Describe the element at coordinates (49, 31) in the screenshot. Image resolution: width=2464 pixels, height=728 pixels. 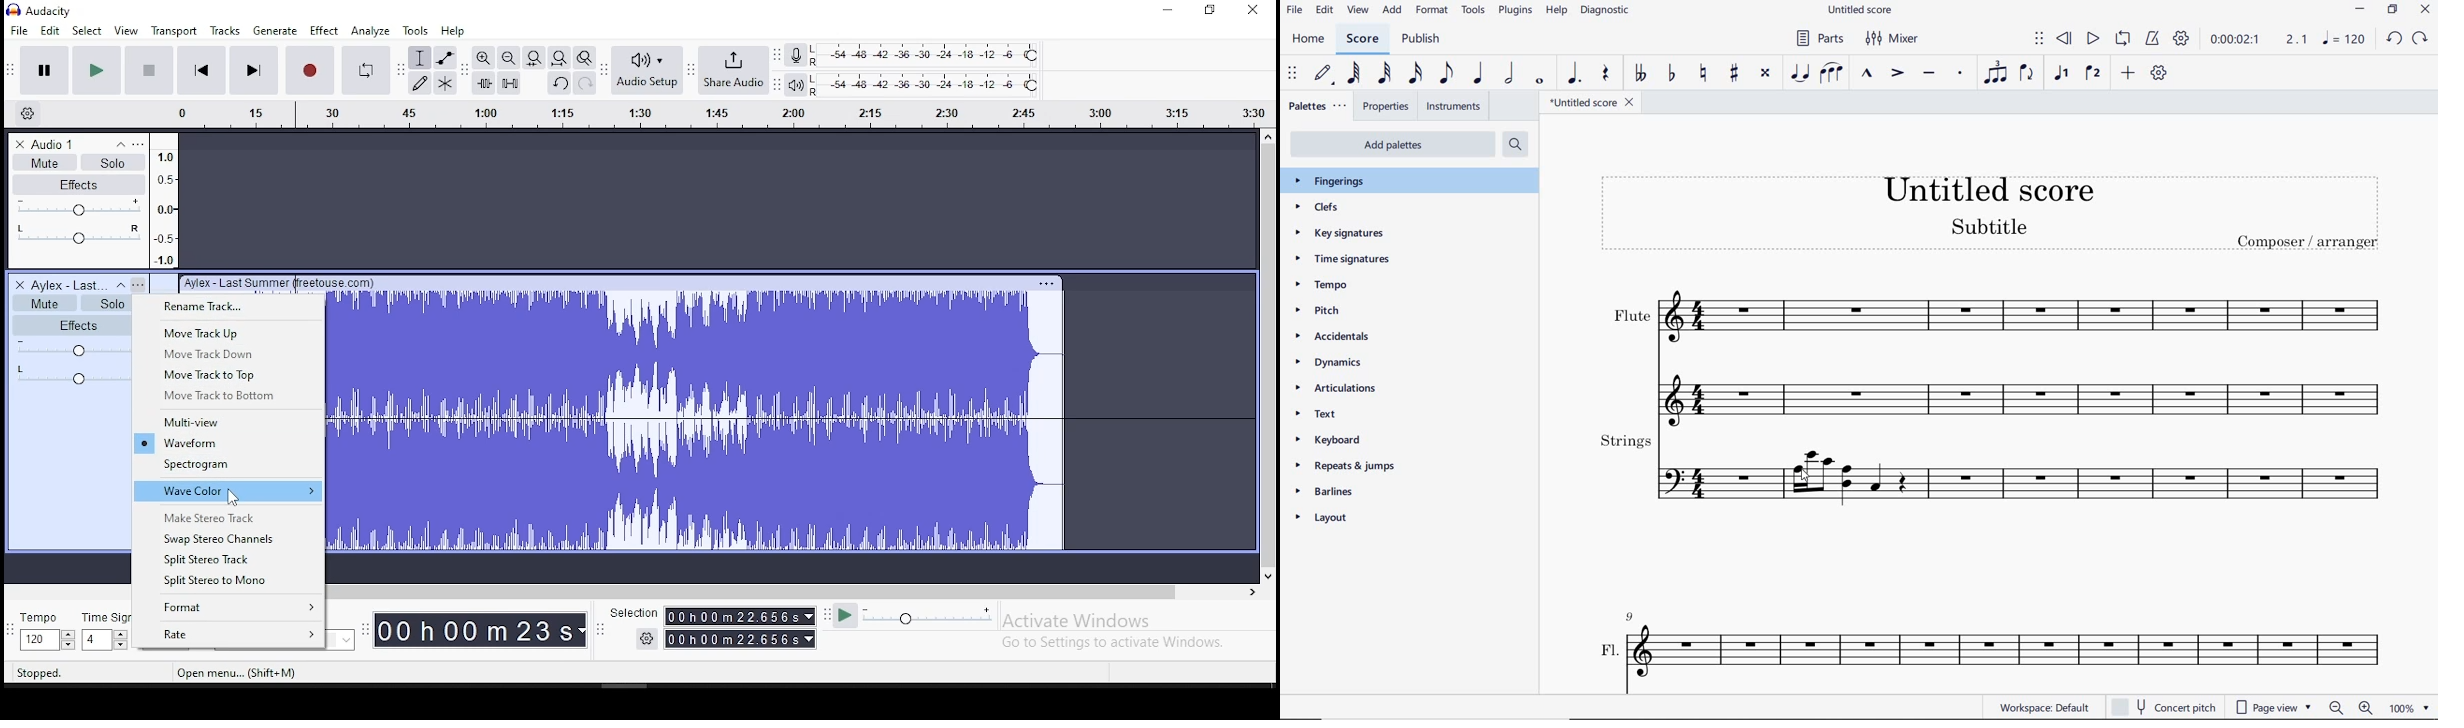
I see `edit` at that location.